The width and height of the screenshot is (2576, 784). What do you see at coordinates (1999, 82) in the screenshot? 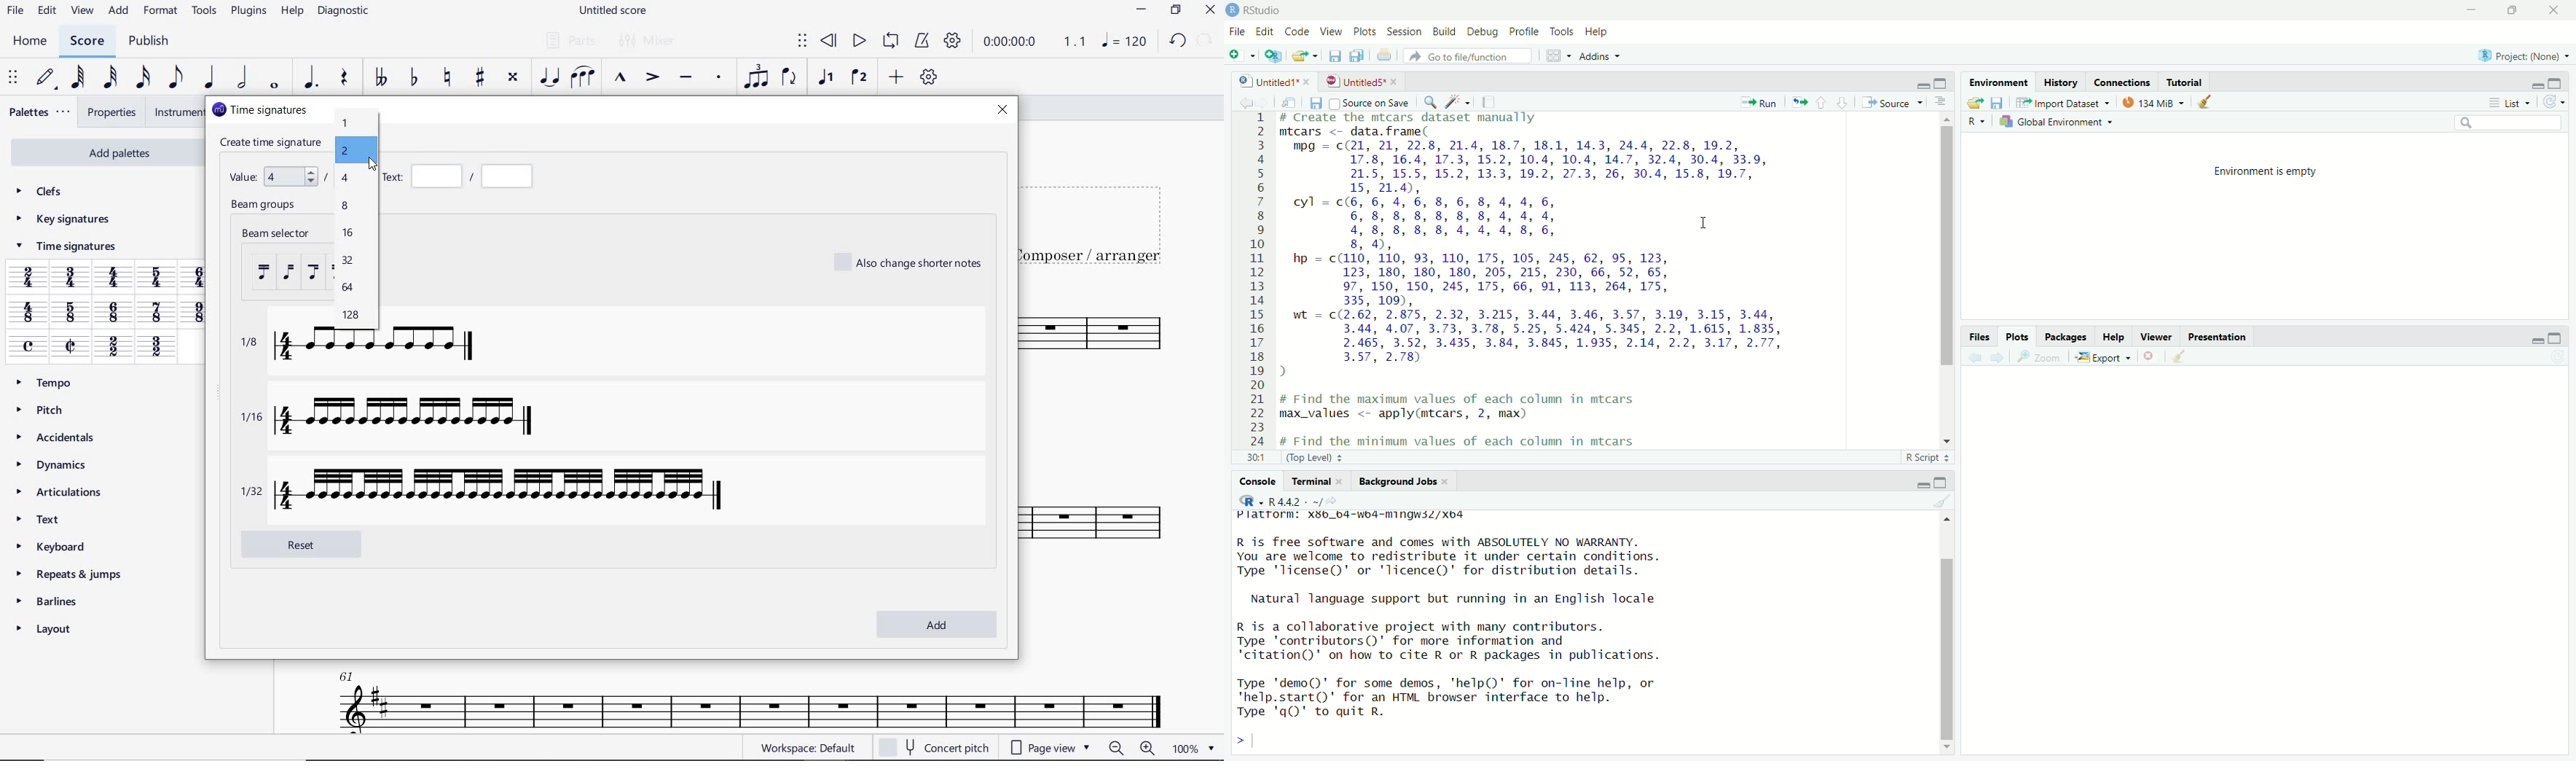
I see `Environment` at bounding box center [1999, 82].